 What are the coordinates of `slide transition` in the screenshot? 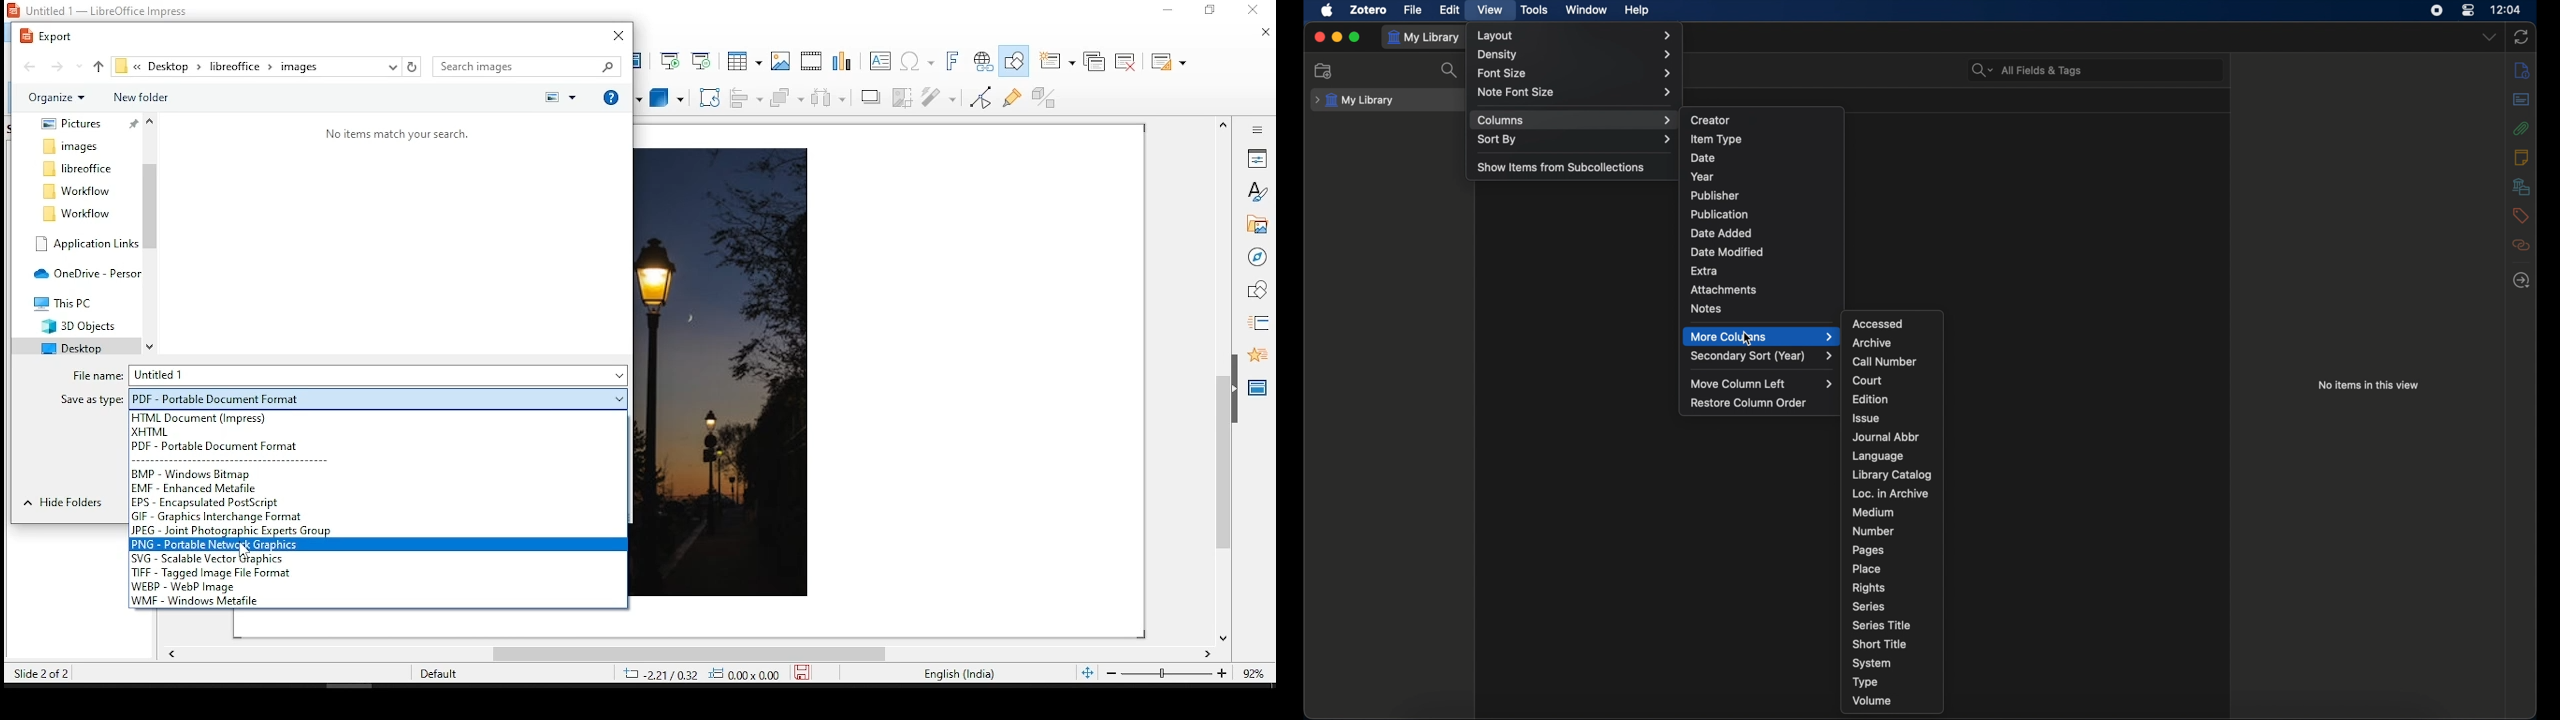 It's located at (1261, 324).